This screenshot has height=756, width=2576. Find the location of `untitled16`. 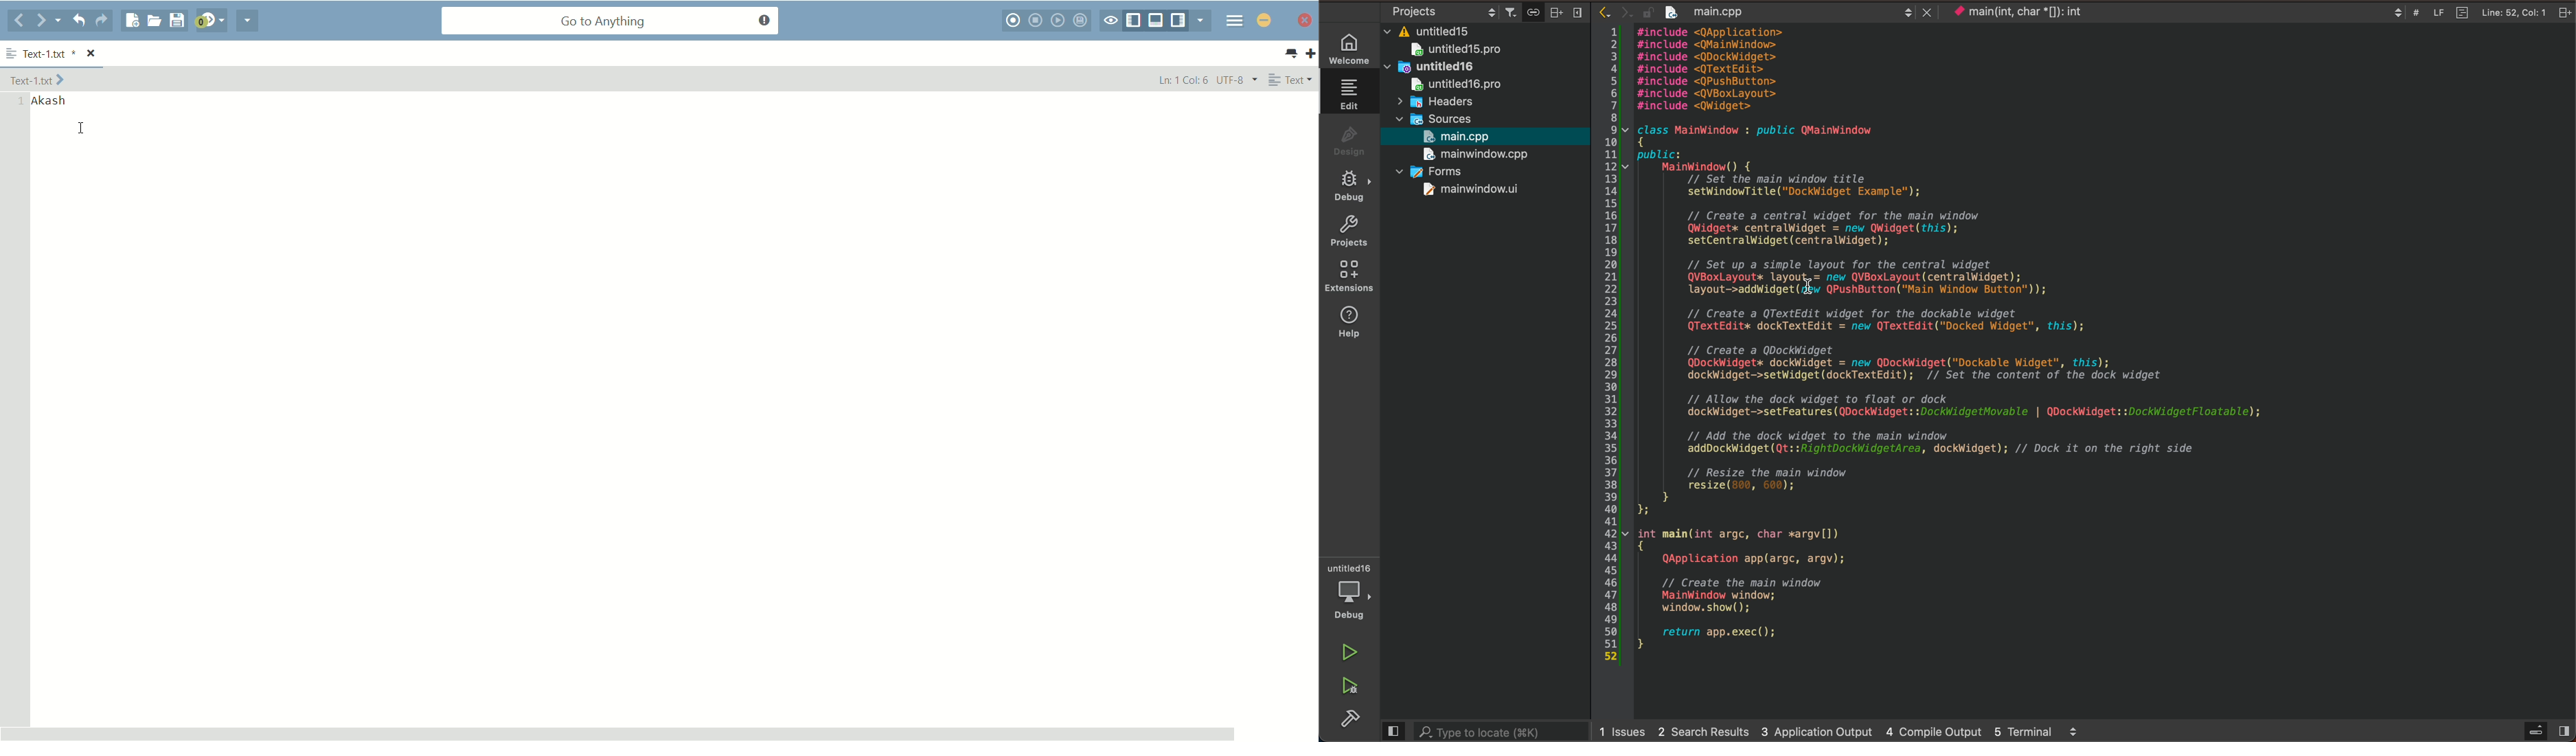

untitled16 is located at coordinates (1433, 66).